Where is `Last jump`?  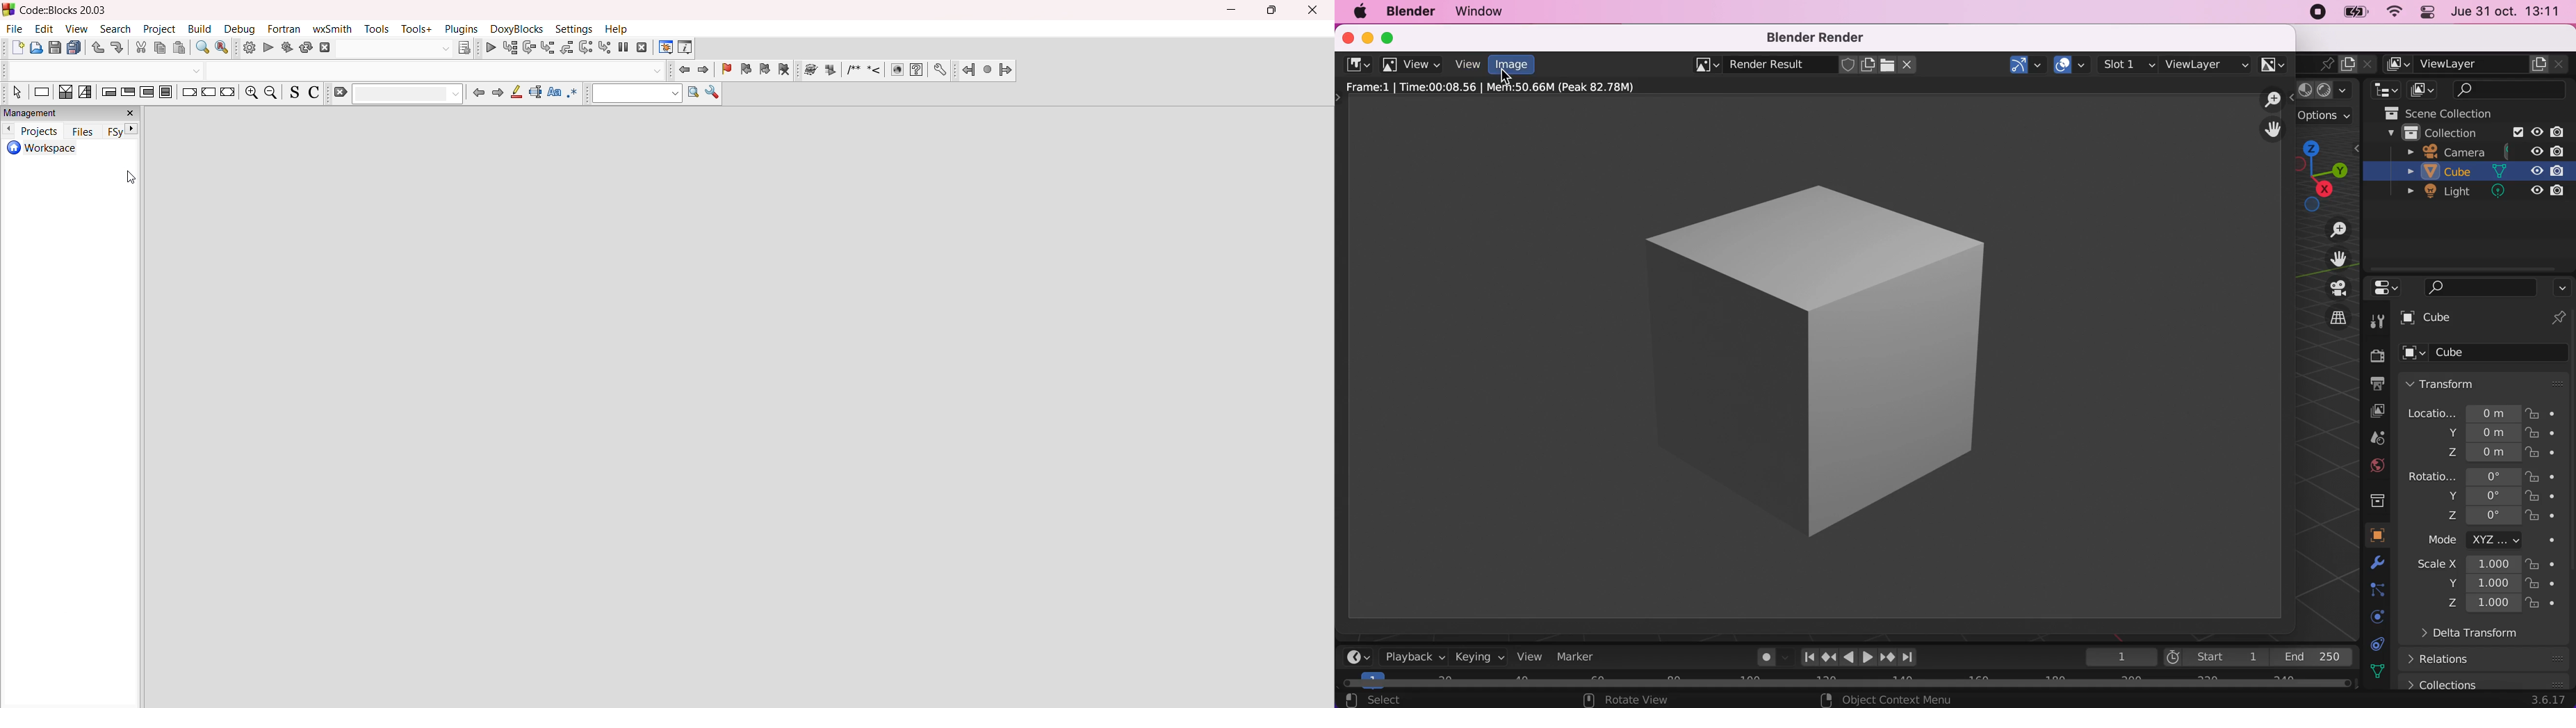
Last jump is located at coordinates (987, 70).